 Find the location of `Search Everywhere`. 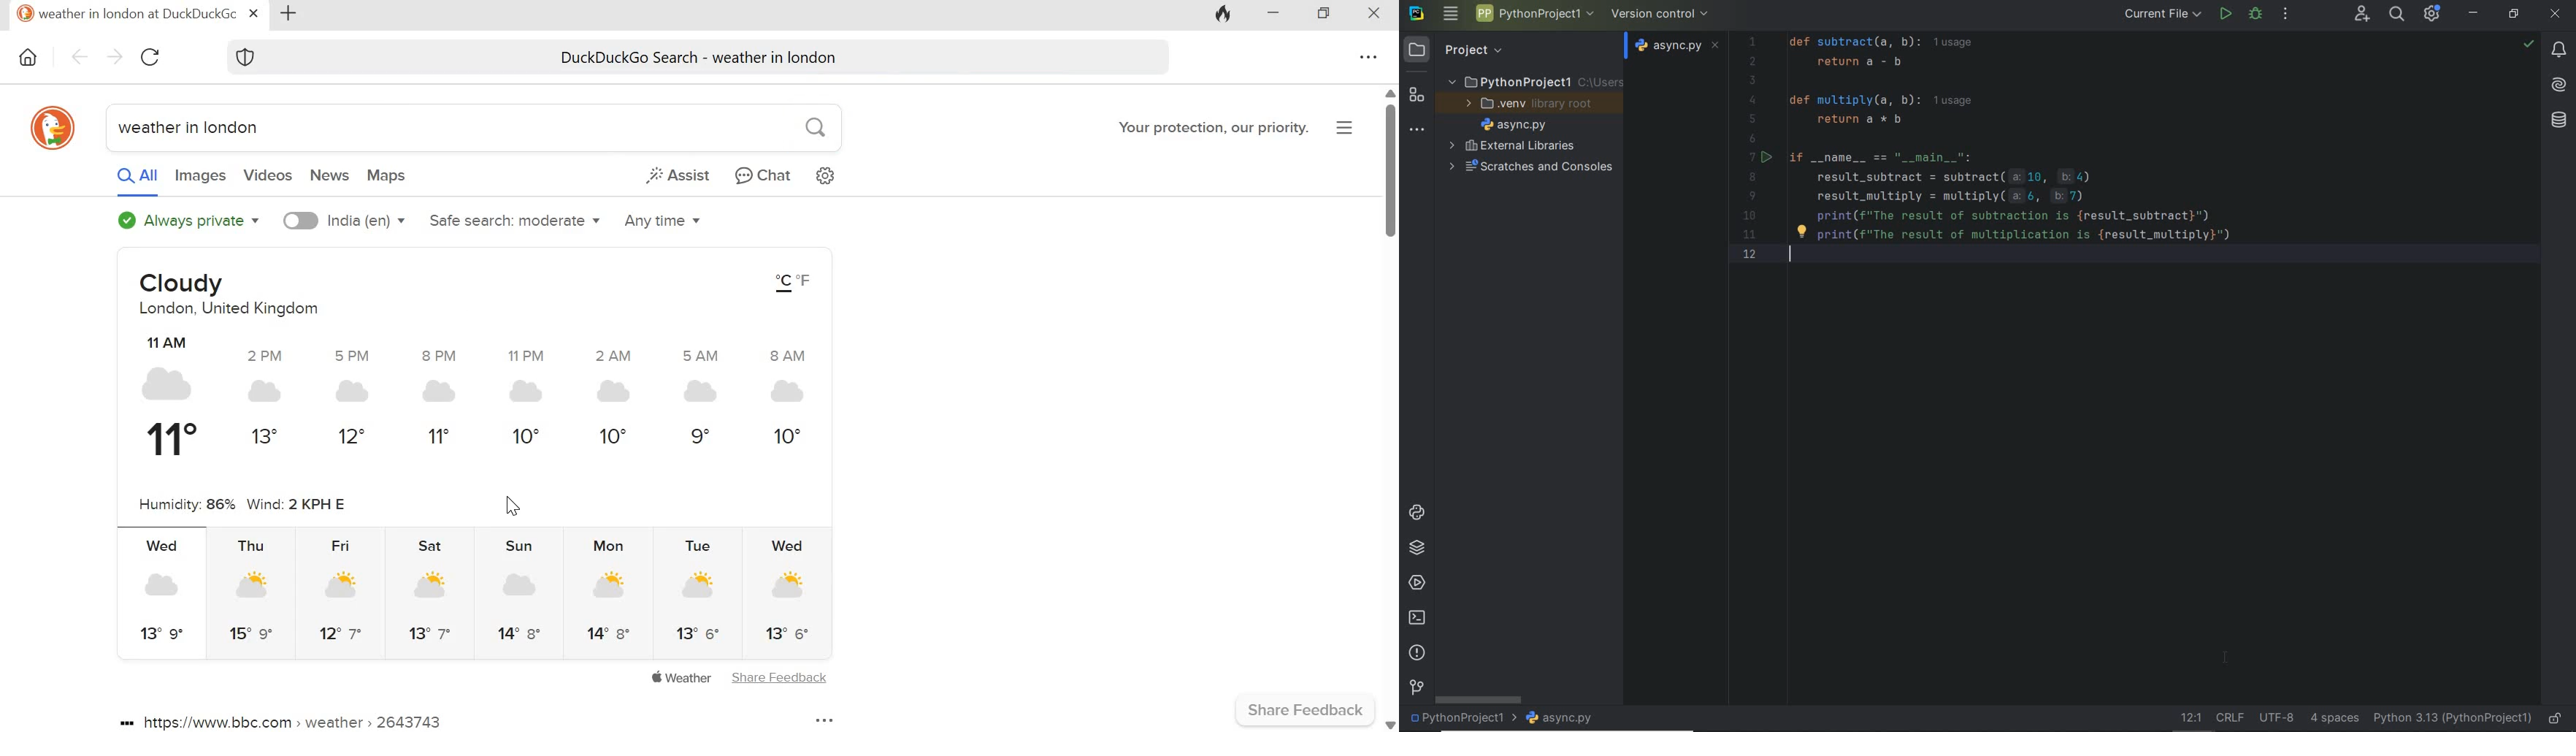

Search Everywhere is located at coordinates (2396, 16).